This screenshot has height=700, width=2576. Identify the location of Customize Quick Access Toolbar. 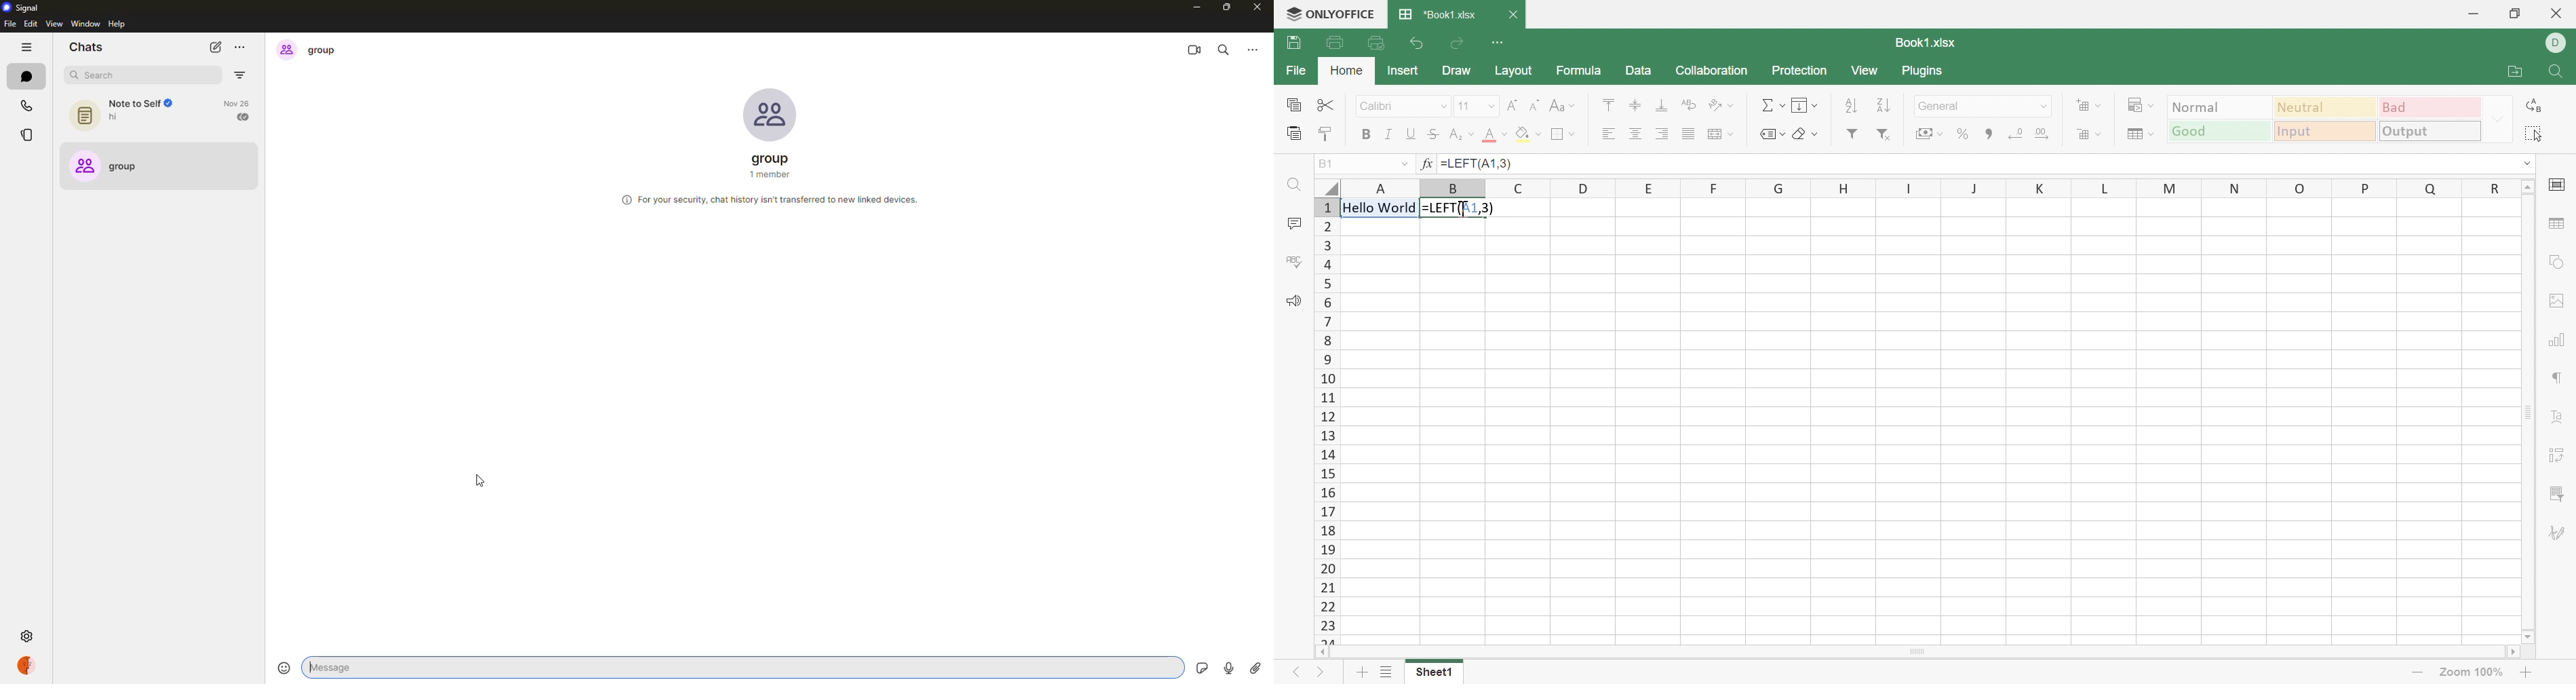
(1498, 42).